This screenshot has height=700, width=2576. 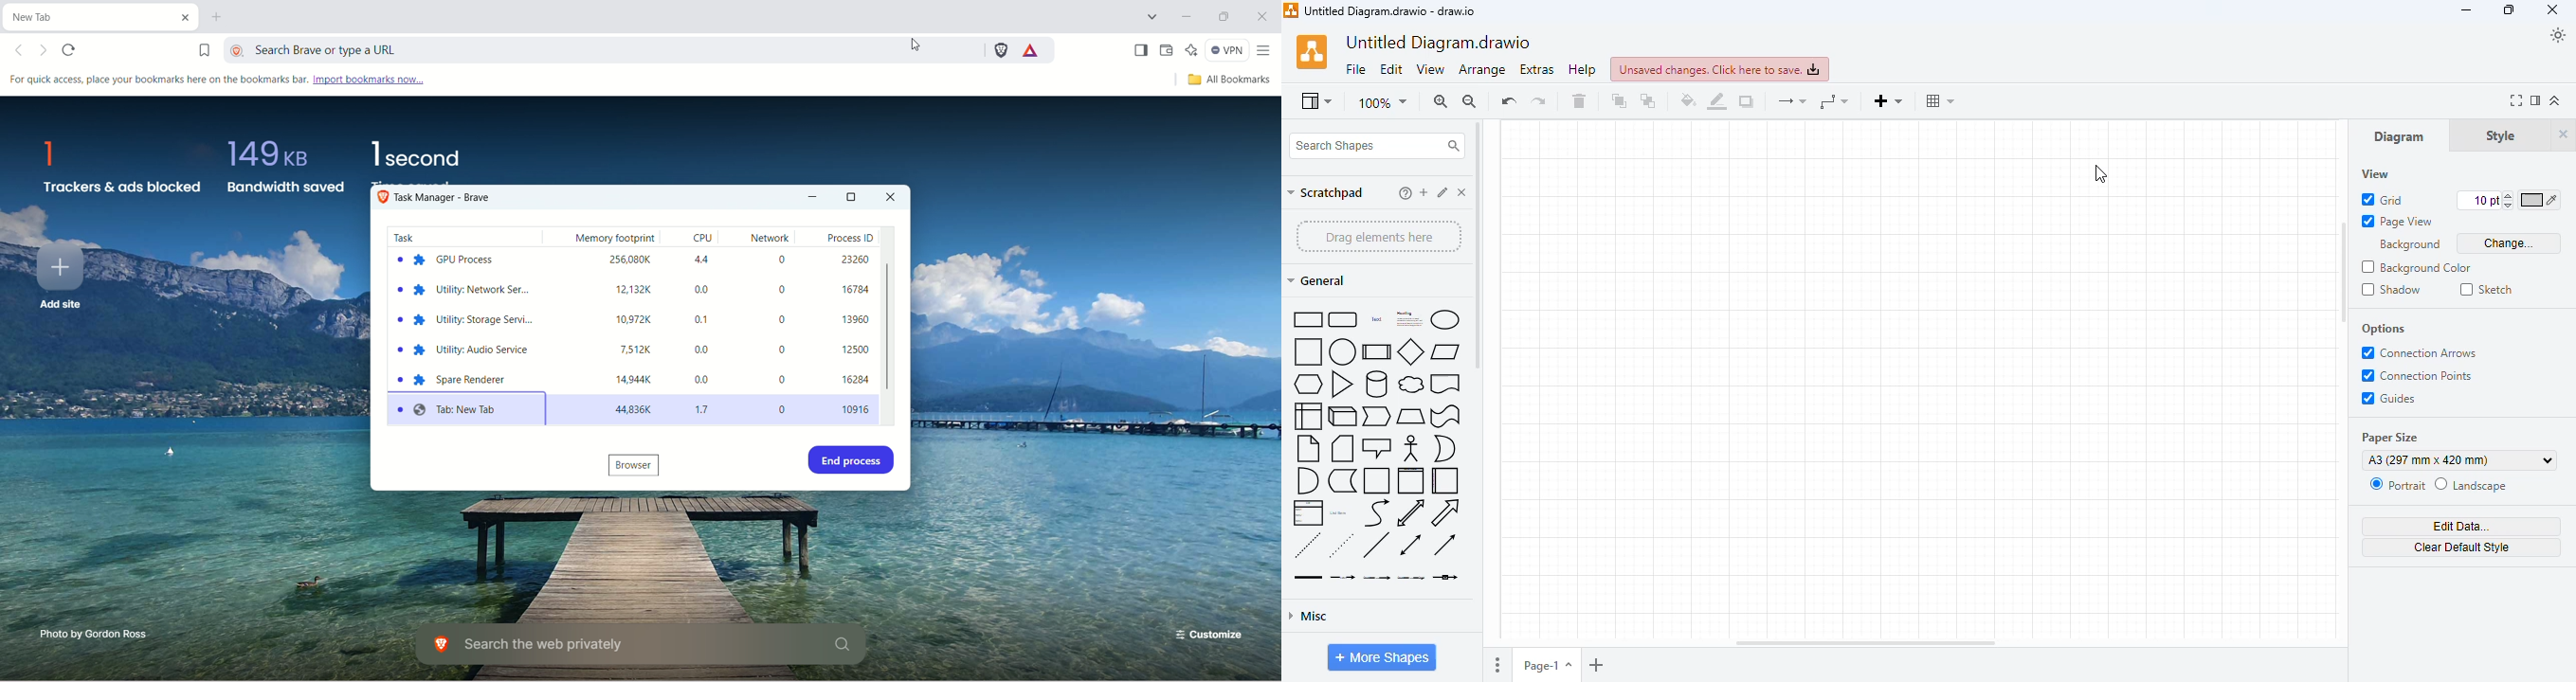 I want to click on bidirectional arrow, so click(x=1411, y=512).